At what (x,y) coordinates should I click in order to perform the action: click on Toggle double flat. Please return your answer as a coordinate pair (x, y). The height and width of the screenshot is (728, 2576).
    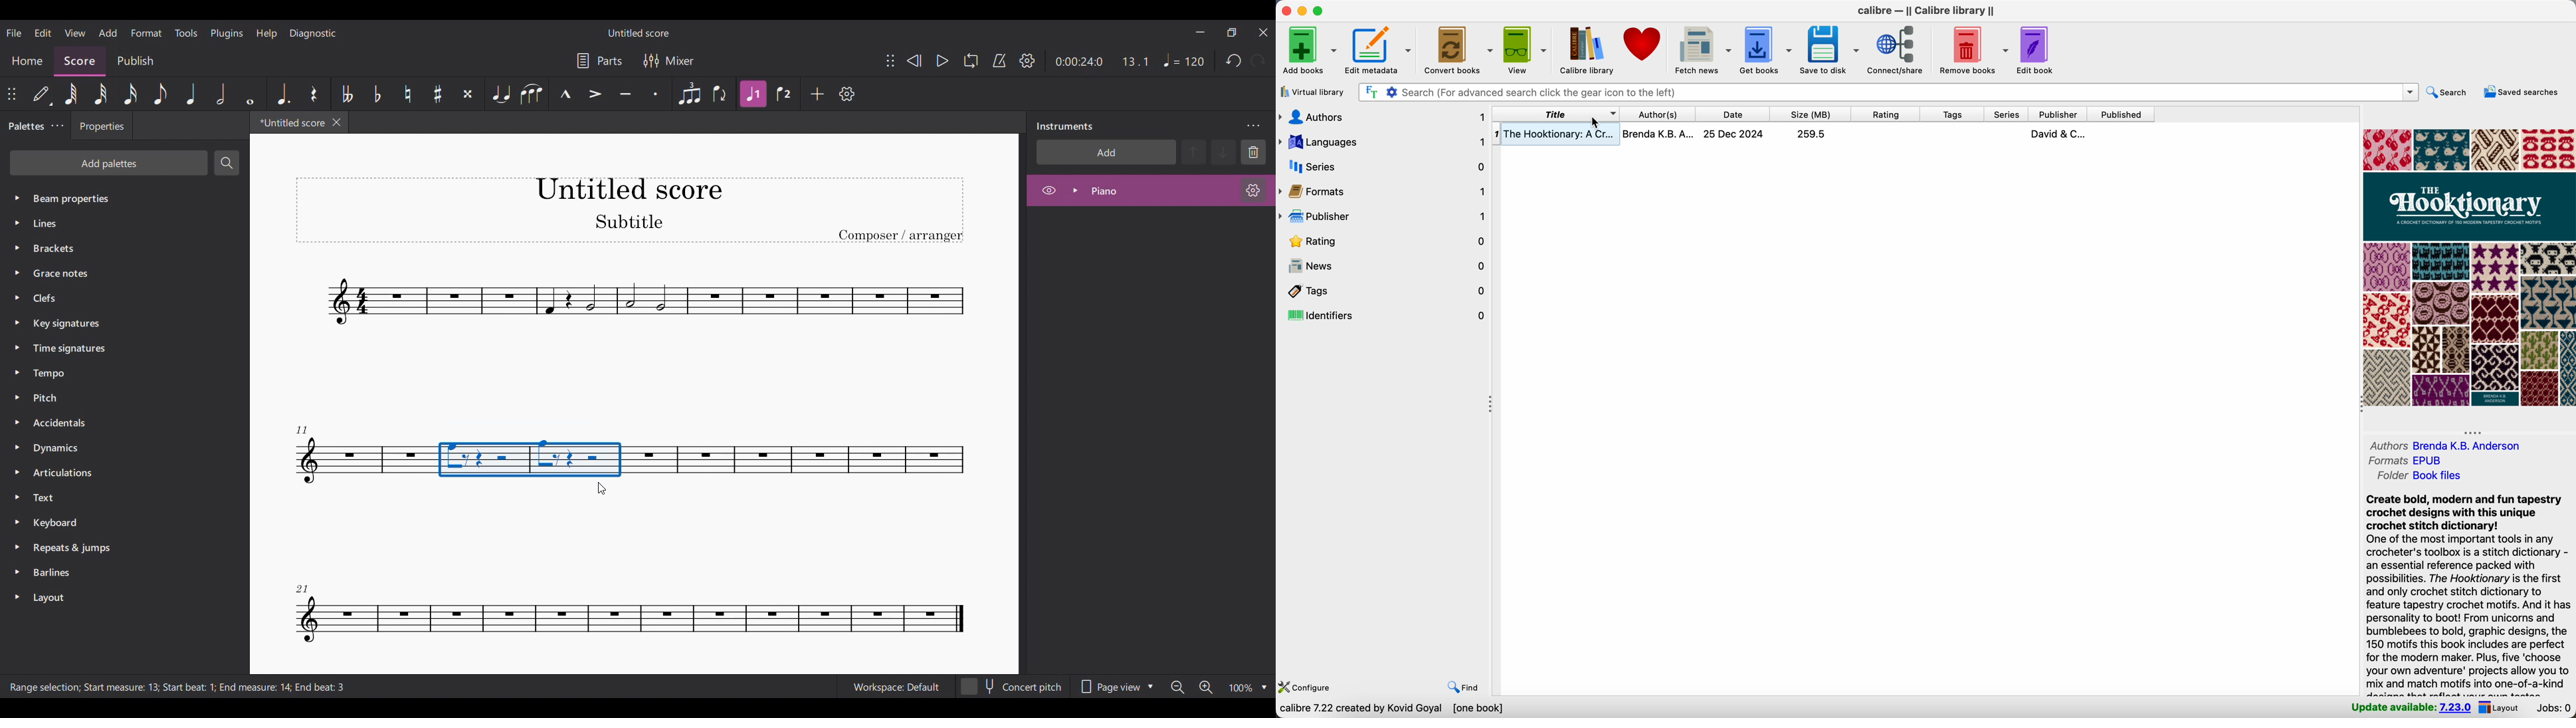
    Looking at the image, I should click on (347, 94).